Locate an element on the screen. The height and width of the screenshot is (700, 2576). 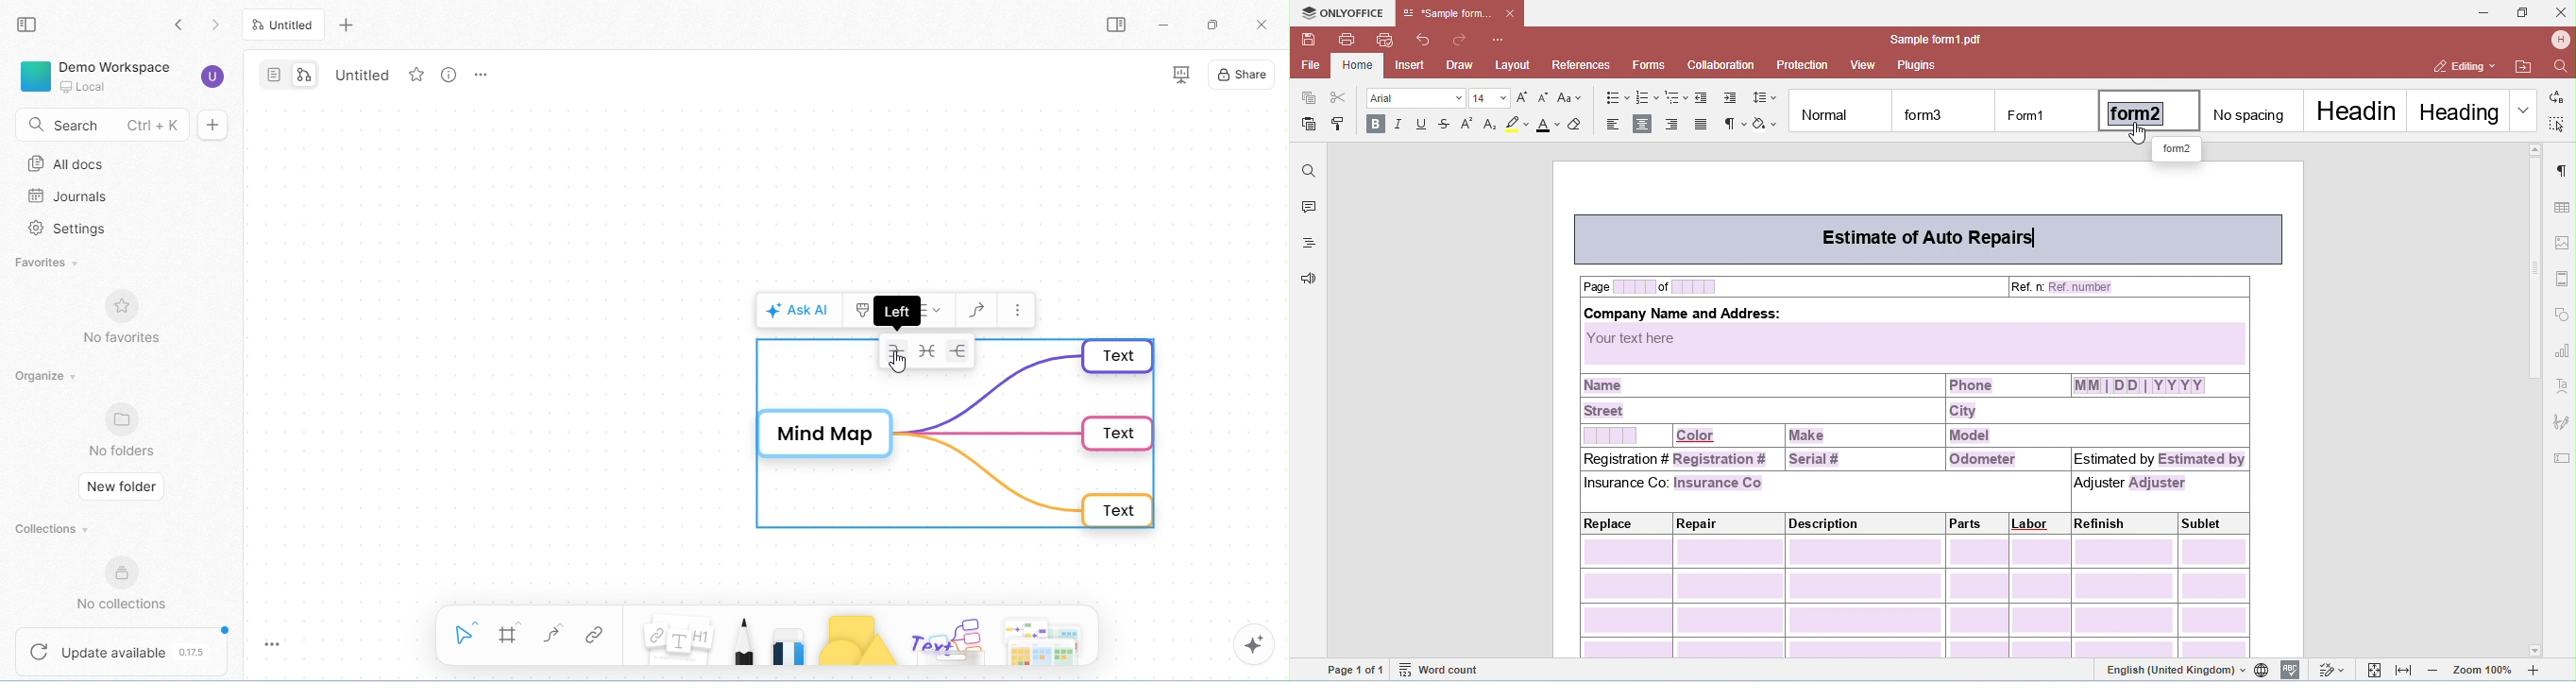
add new tab is located at coordinates (347, 24).